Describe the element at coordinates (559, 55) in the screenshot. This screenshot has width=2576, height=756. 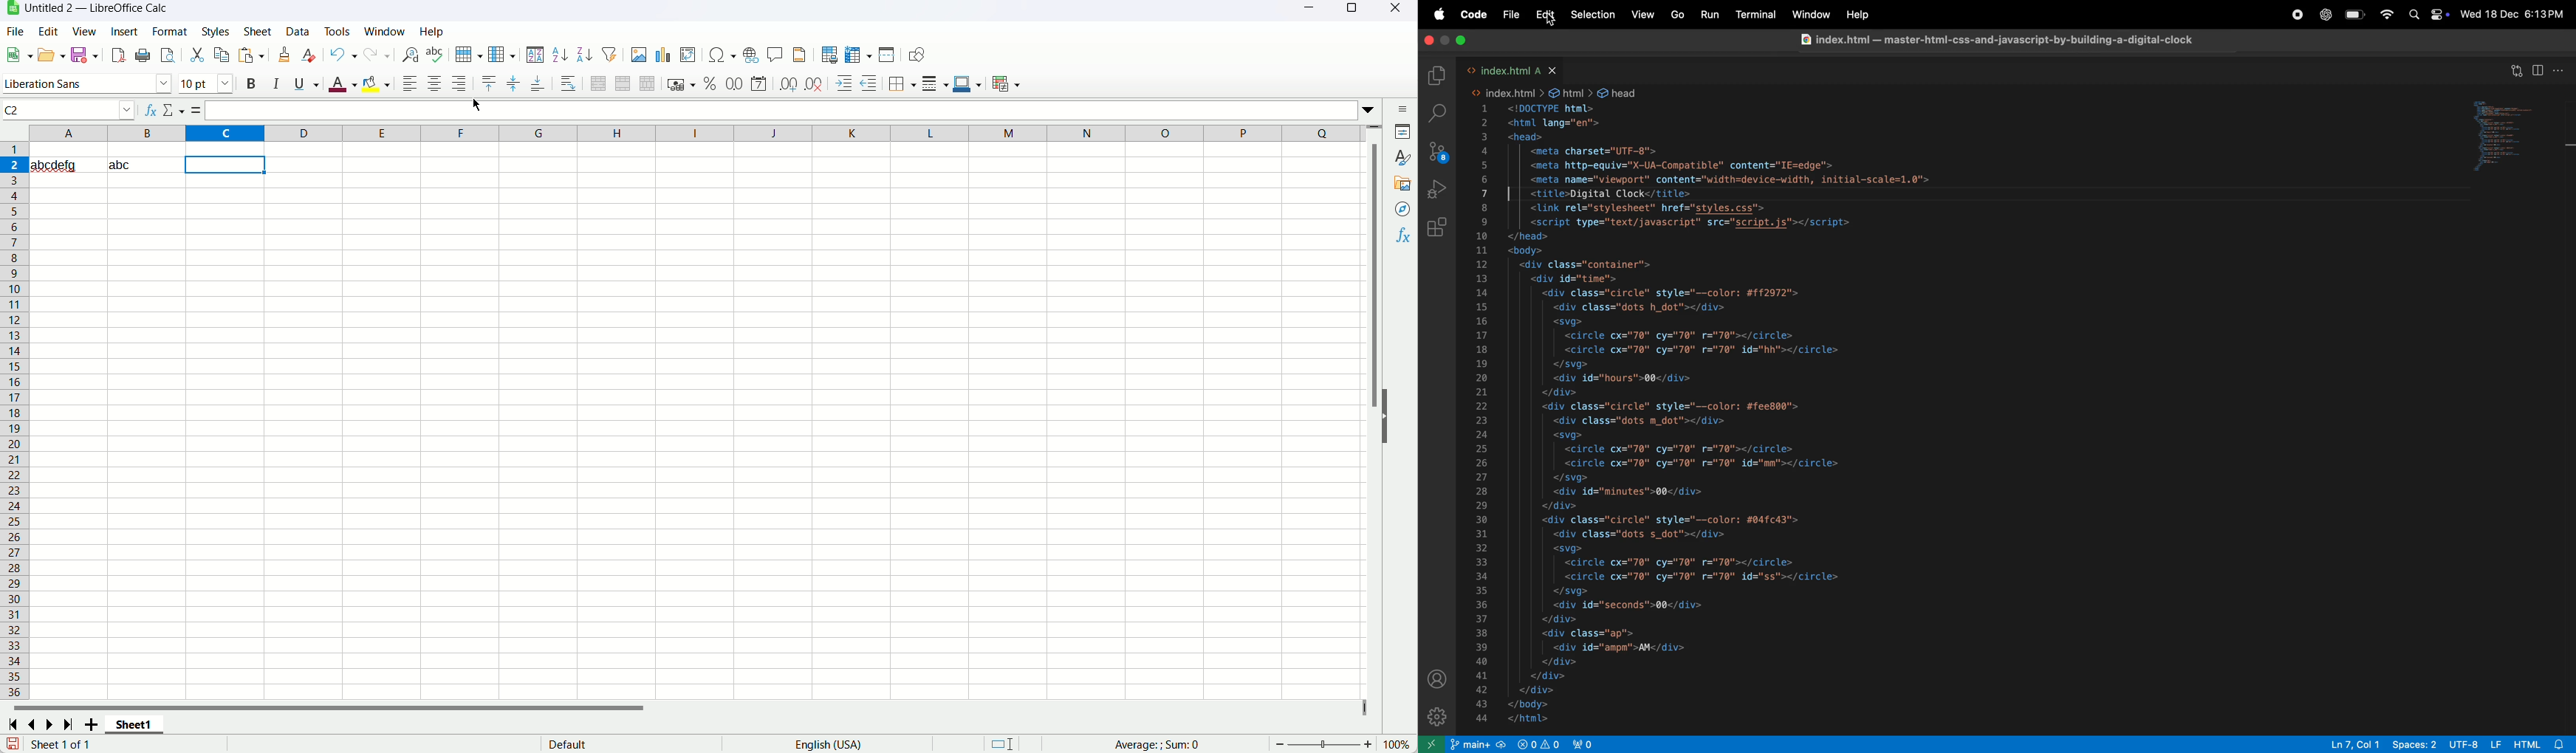
I see `sort ascending` at that location.